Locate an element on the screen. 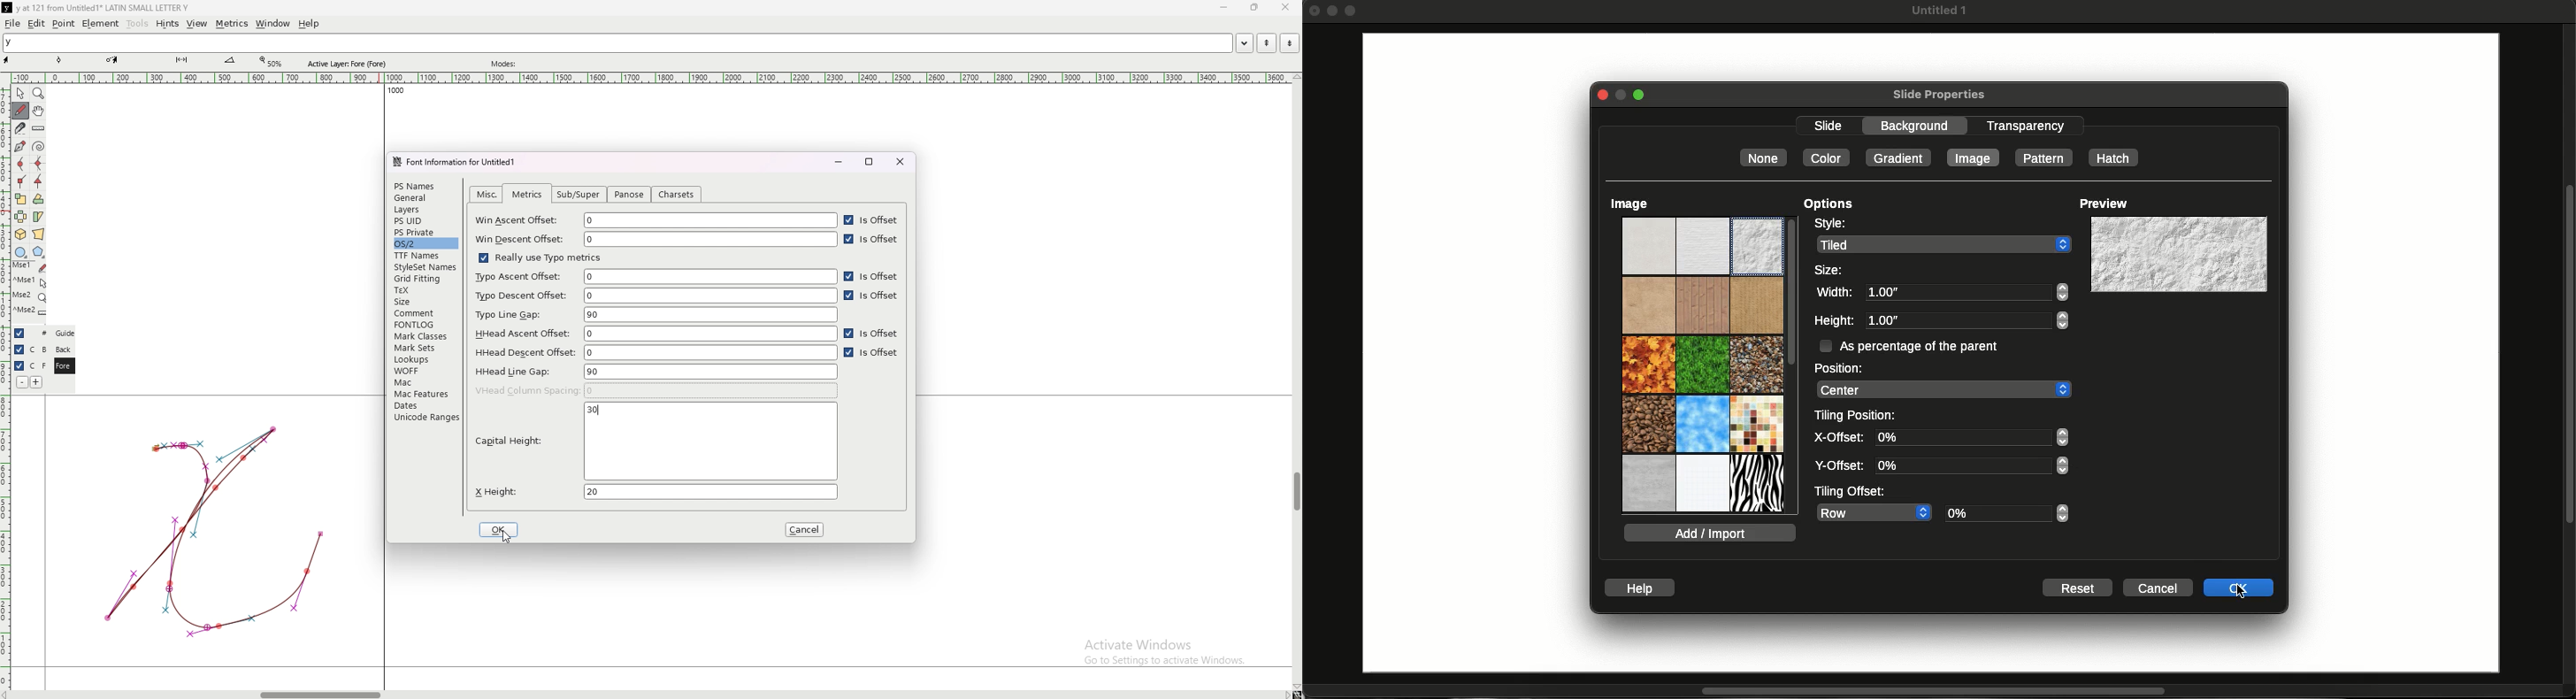 Image resolution: width=2576 pixels, height=700 pixels. Untitled 1 is located at coordinates (1937, 11).